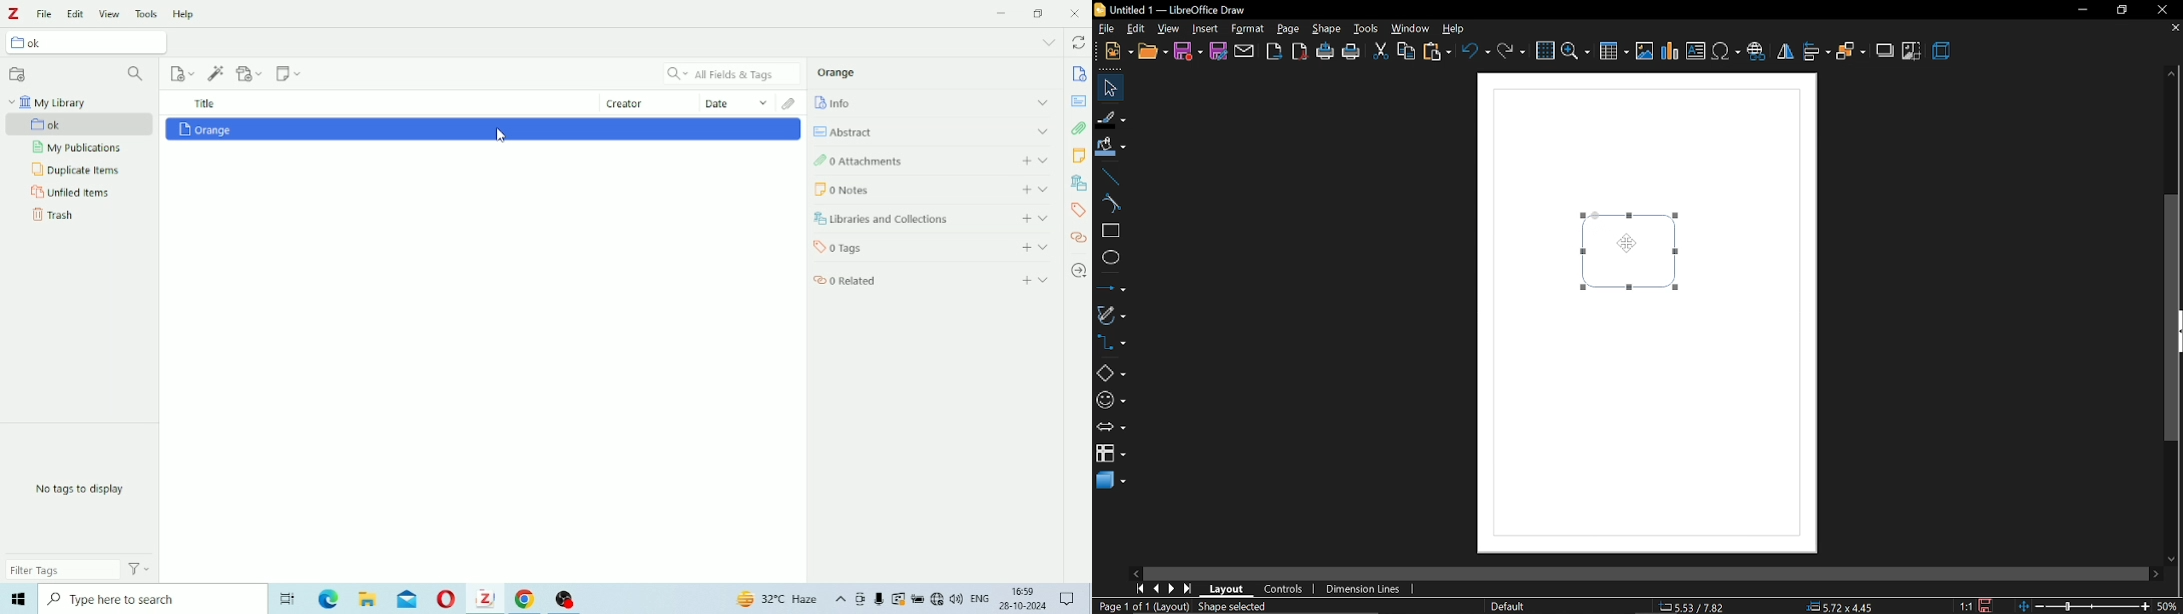 The image size is (2184, 616). What do you see at coordinates (149, 598) in the screenshot?
I see `Type here to search` at bounding box center [149, 598].